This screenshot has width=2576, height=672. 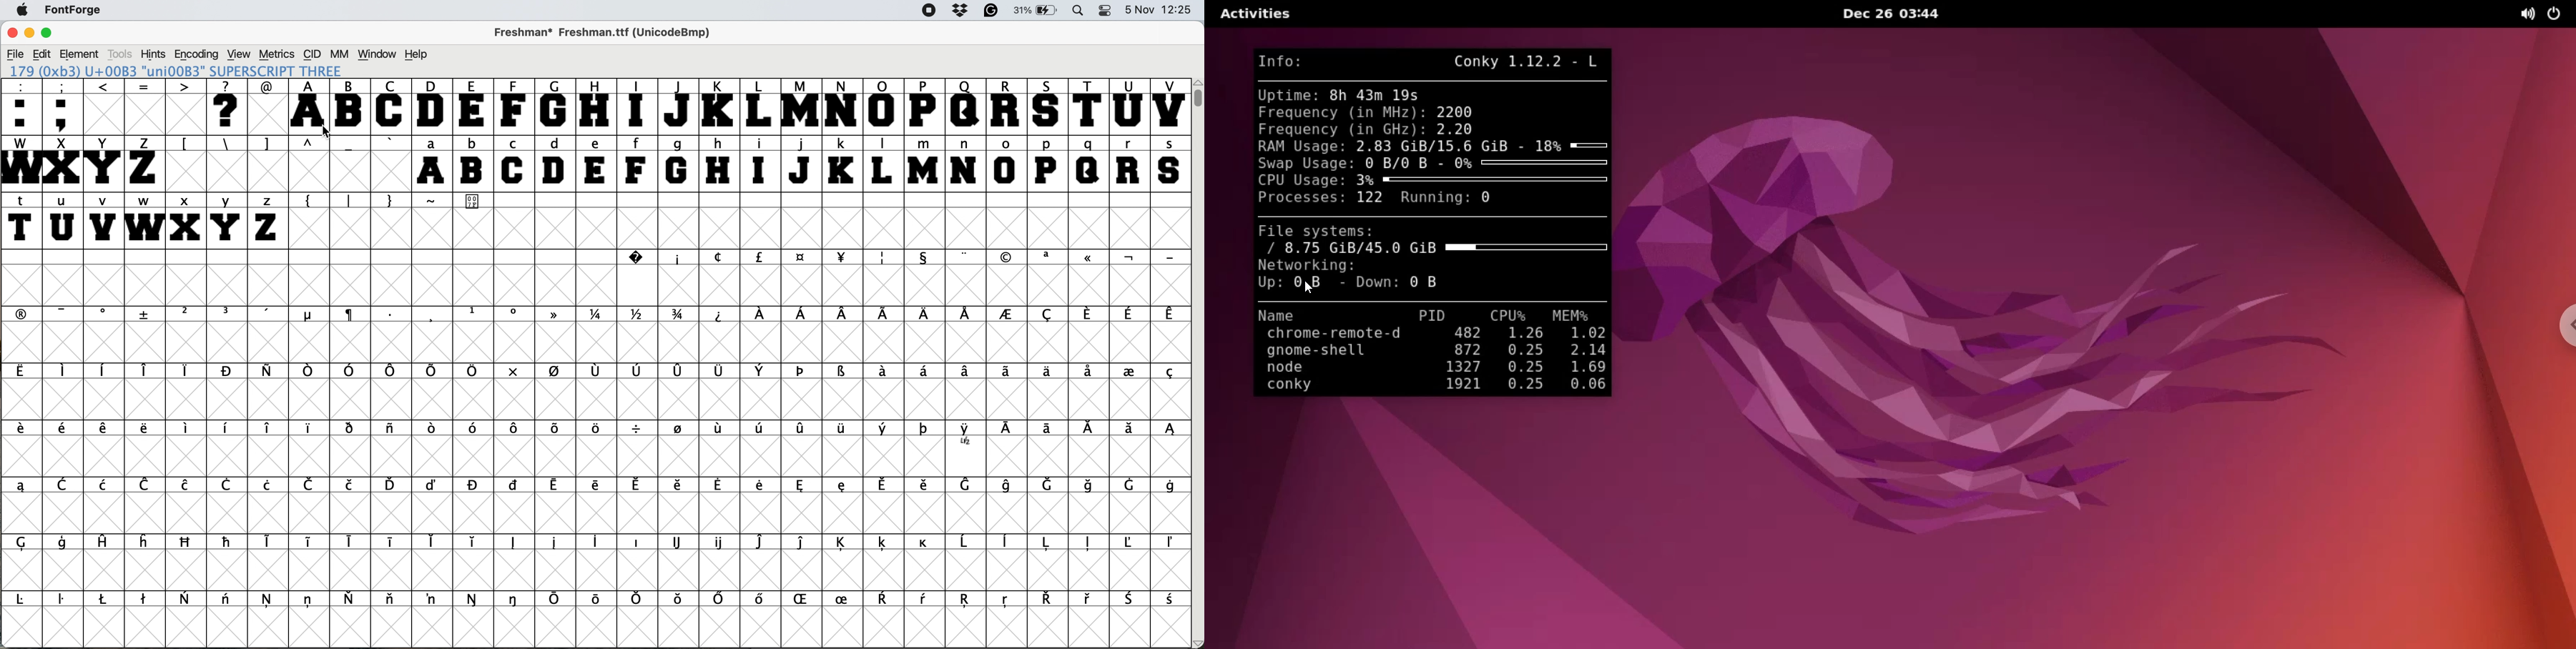 What do you see at coordinates (22, 431) in the screenshot?
I see `symbol` at bounding box center [22, 431].